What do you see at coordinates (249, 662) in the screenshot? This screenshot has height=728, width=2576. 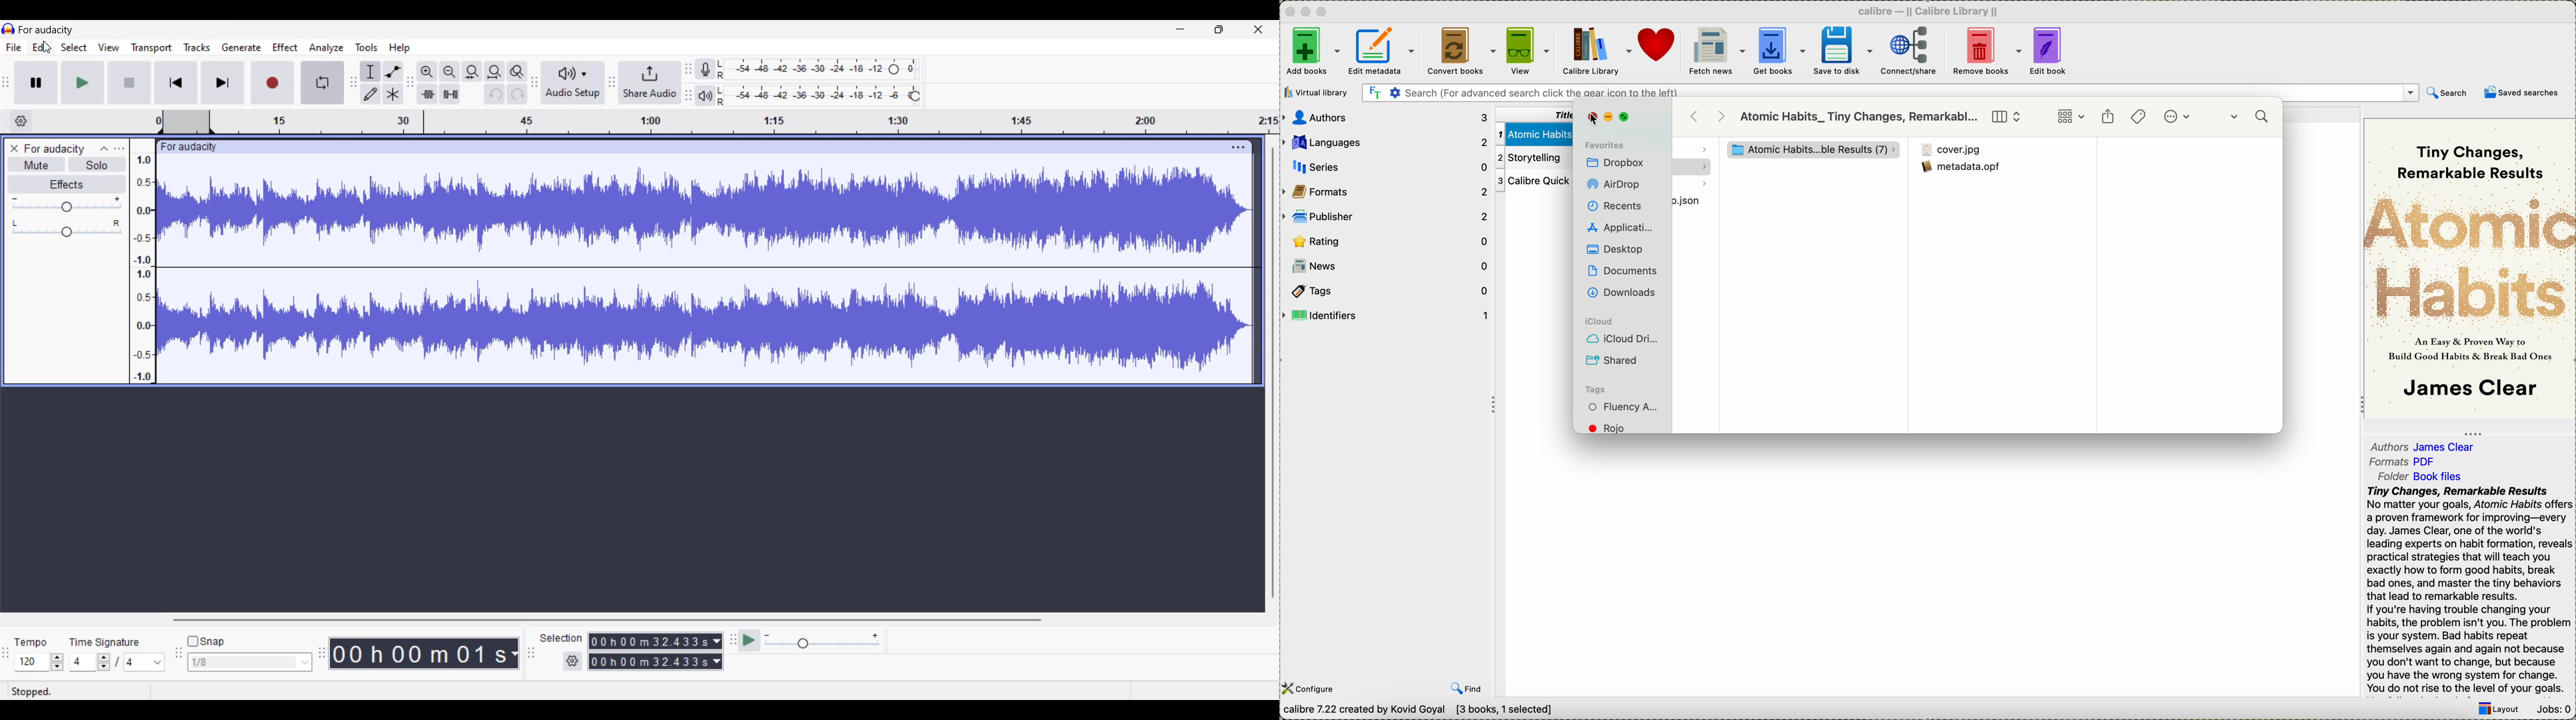 I see `Snap options` at bounding box center [249, 662].